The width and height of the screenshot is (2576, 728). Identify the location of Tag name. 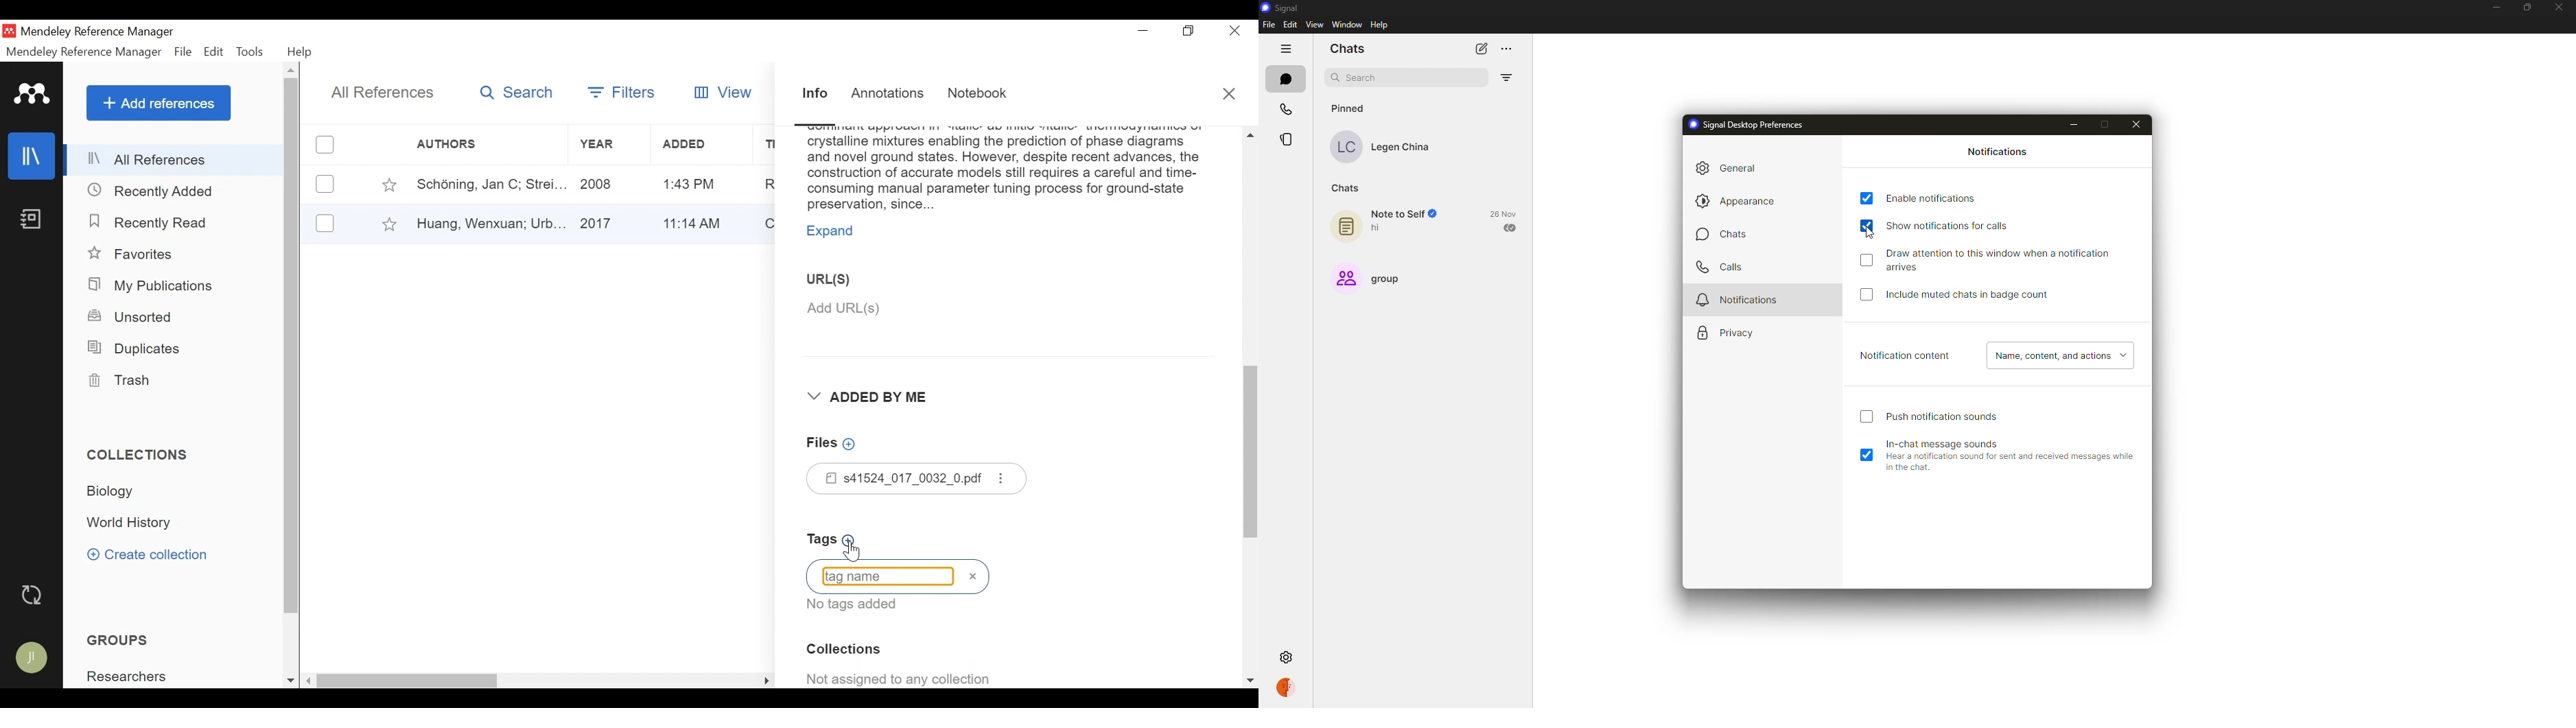
(898, 577).